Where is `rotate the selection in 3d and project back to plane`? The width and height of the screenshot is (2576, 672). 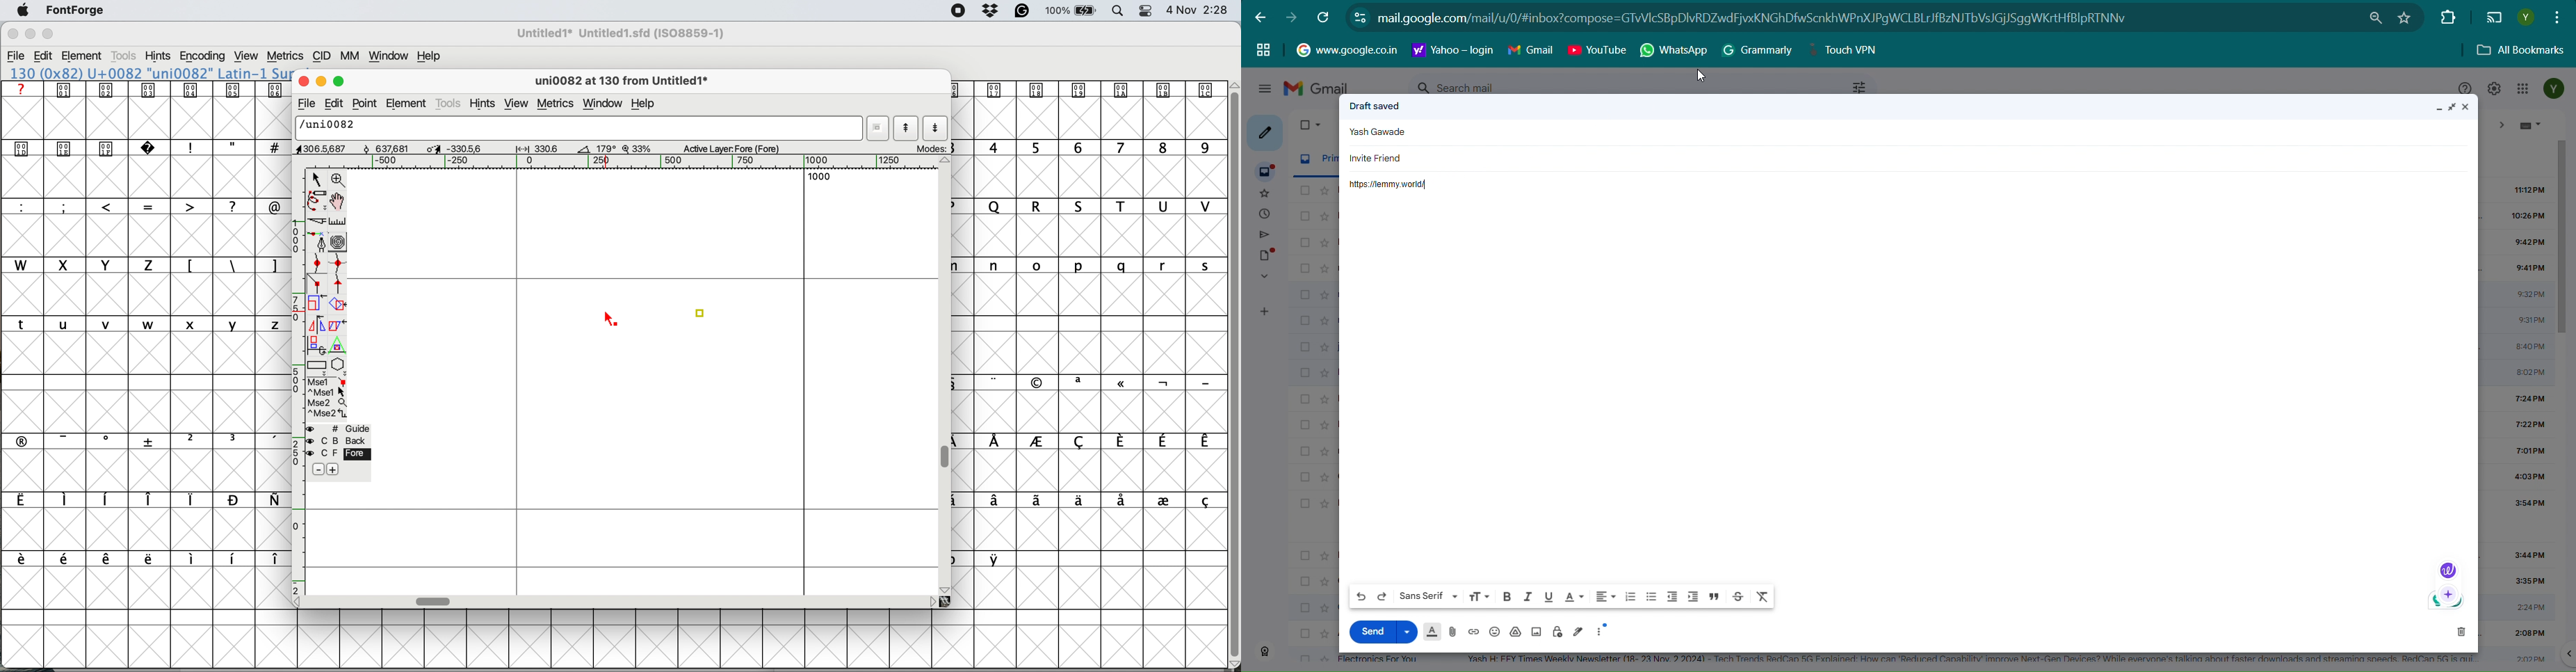
rotate the selection in 3d and project back to plane is located at coordinates (316, 345).